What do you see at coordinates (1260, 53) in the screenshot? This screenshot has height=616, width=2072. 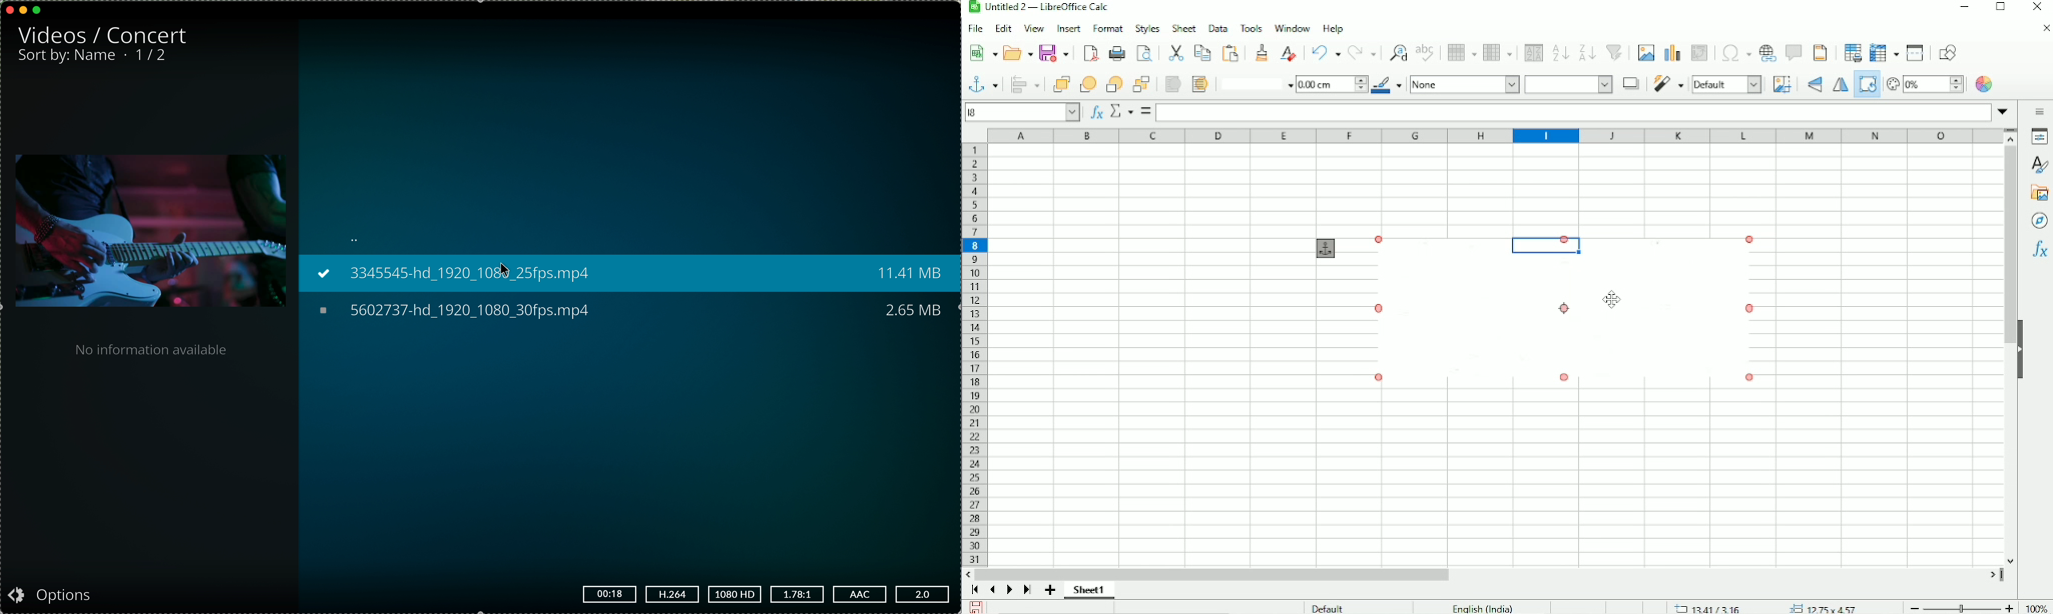 I see `Clone formatting` at bounding box center [1260, 53].